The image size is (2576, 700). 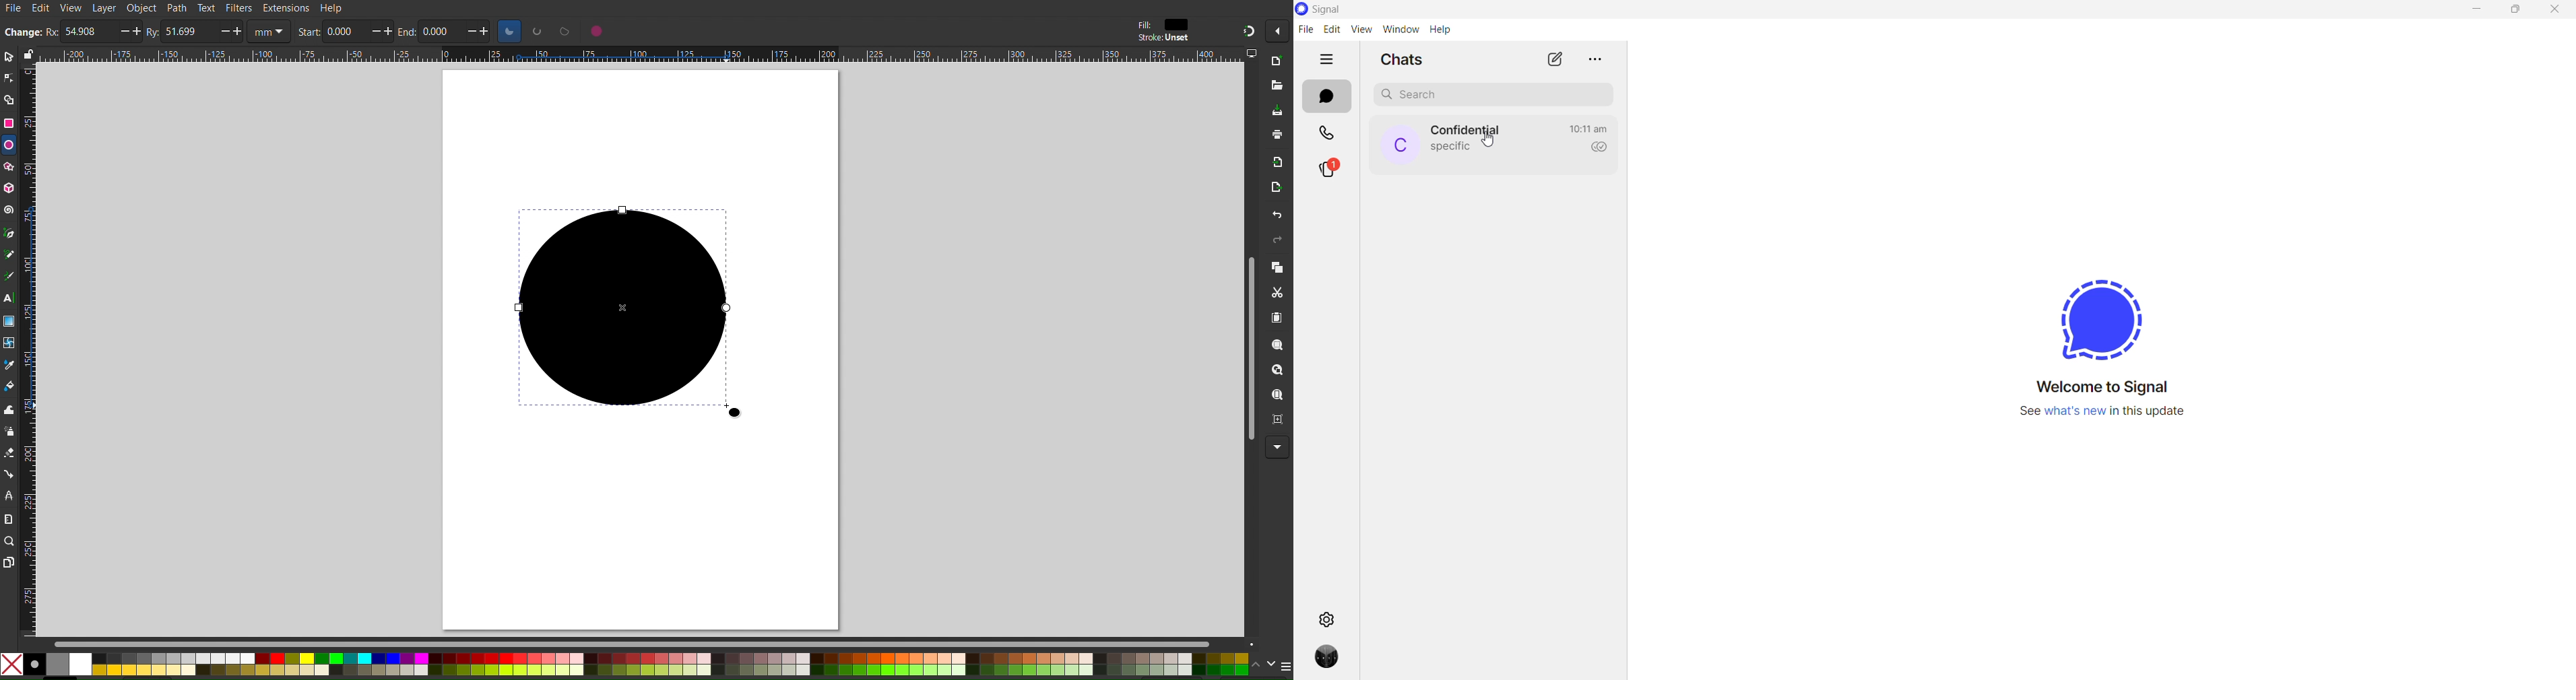 I want to click on Redo, so click(x=1277, y=240).